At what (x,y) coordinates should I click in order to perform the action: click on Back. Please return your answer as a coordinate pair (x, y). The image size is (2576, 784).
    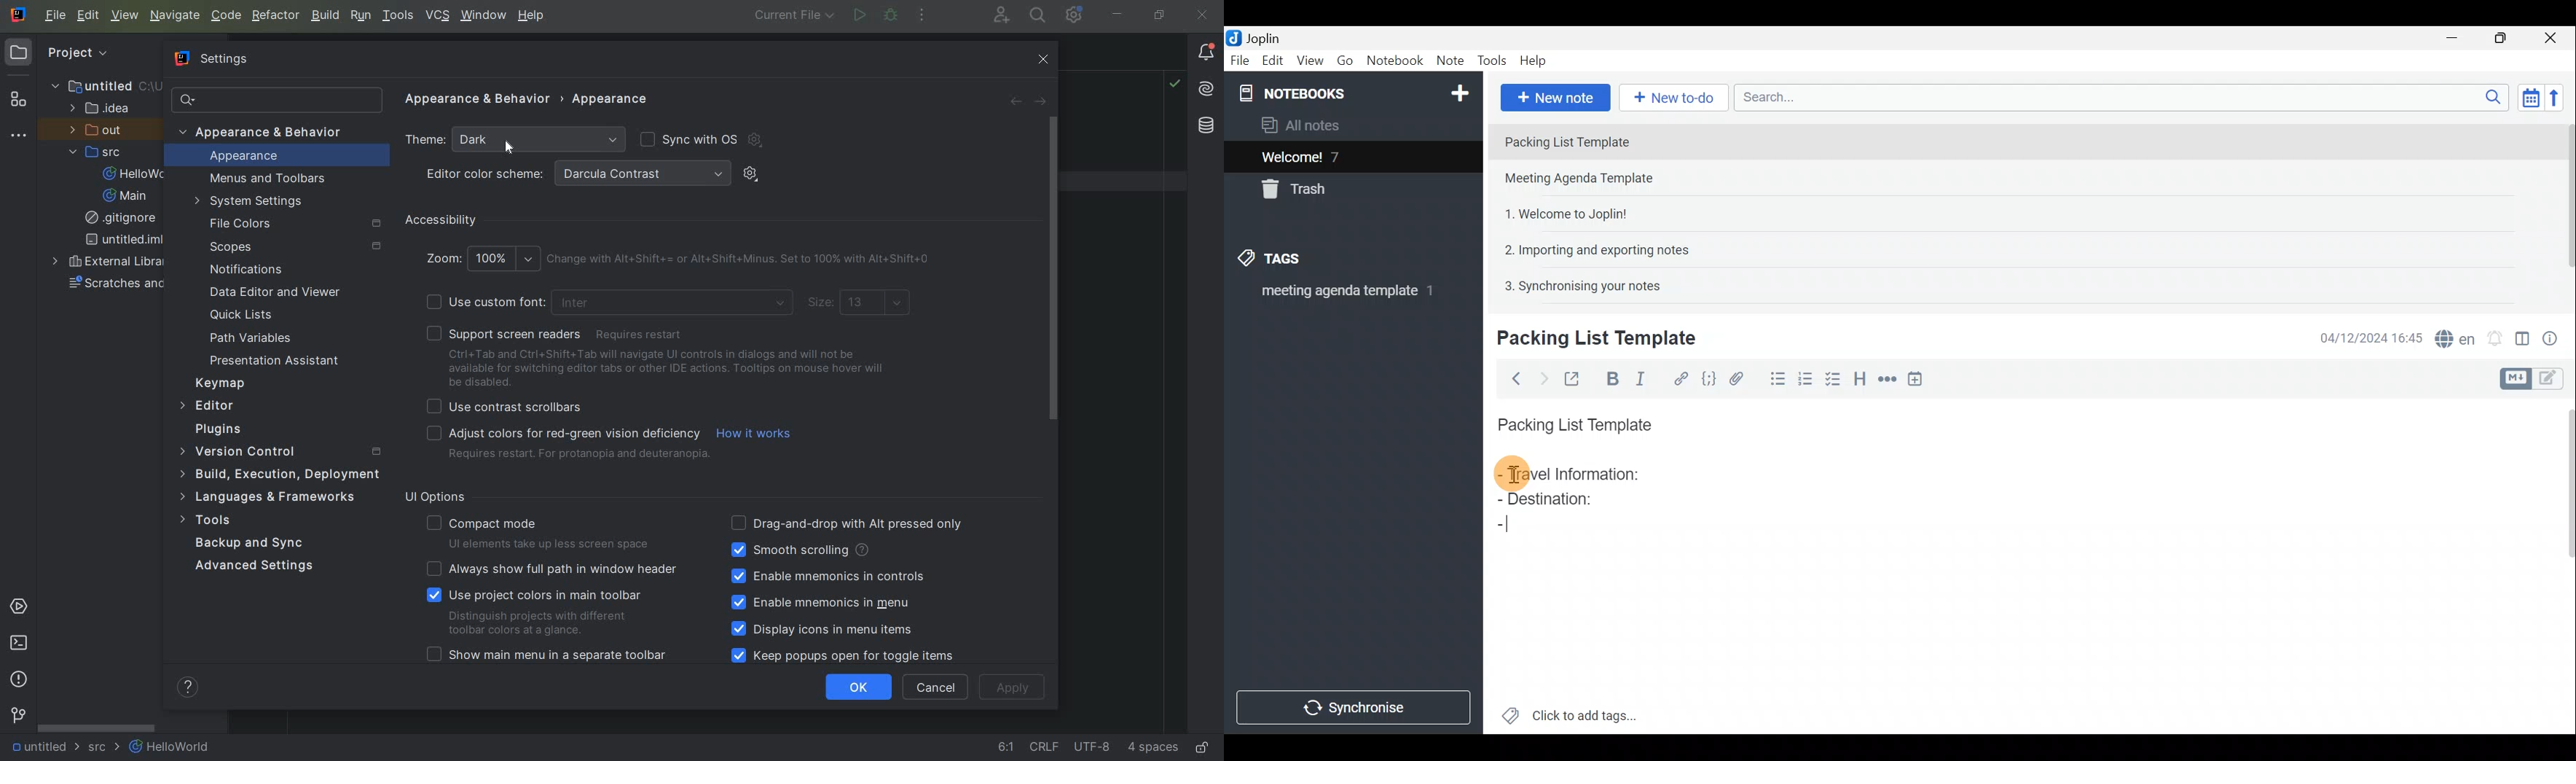
    Looking at the image, I should click on (1513, 378).